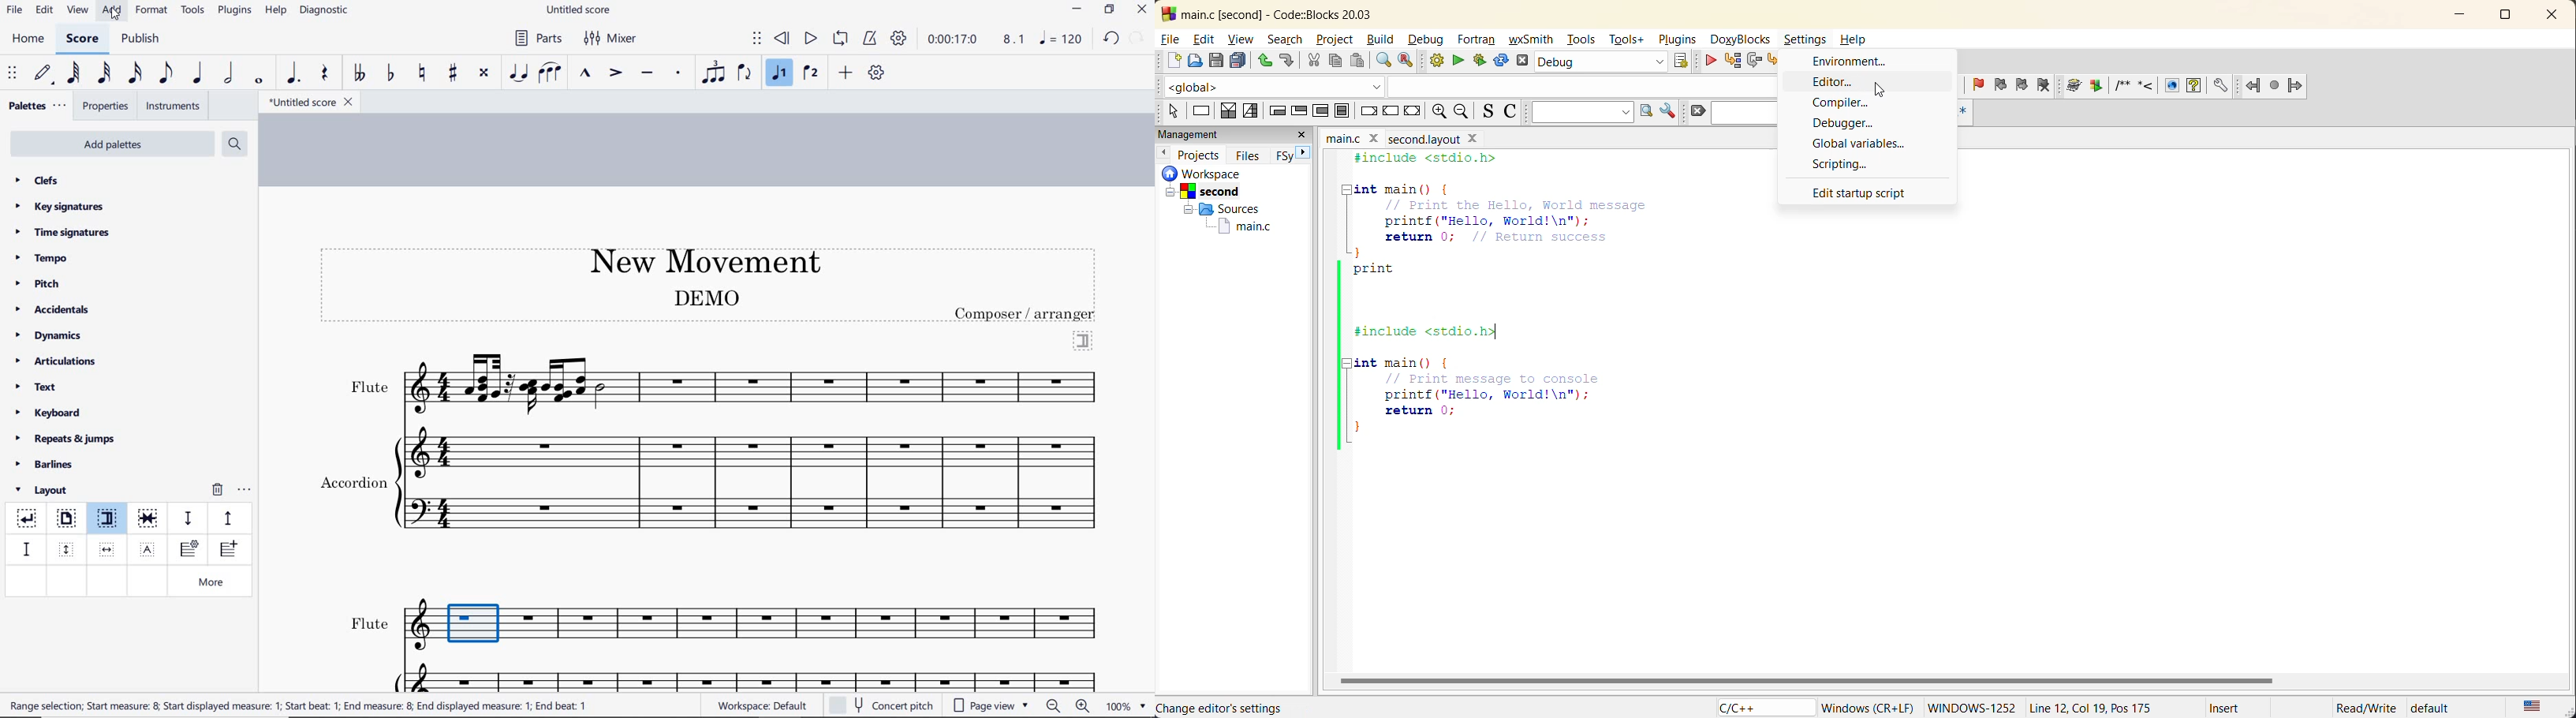 The width and height of the screenshot is (2576, 728). What do you see at coordinates (1110, 10) in the screenshot?
I see `restore down` at bounding box center [1110, 10].